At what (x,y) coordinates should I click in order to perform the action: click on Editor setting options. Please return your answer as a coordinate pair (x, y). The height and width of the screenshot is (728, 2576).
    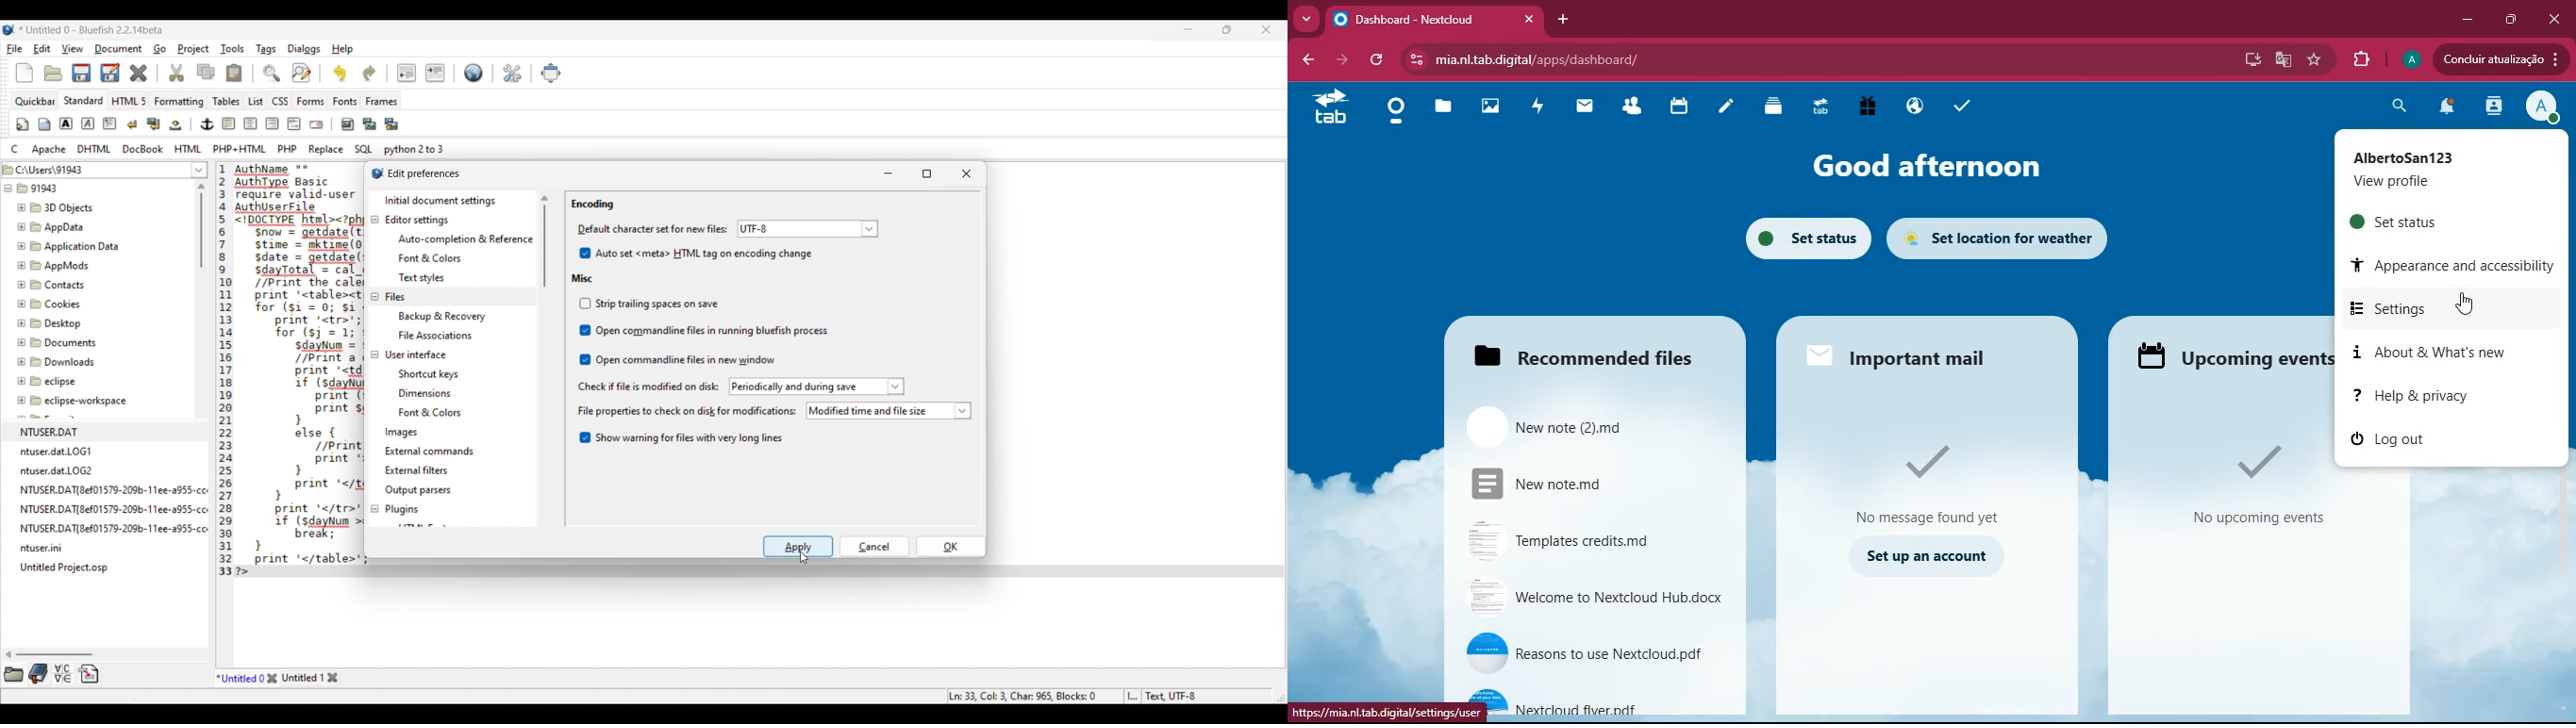
    Looking at the image, I should click on (465, 259).